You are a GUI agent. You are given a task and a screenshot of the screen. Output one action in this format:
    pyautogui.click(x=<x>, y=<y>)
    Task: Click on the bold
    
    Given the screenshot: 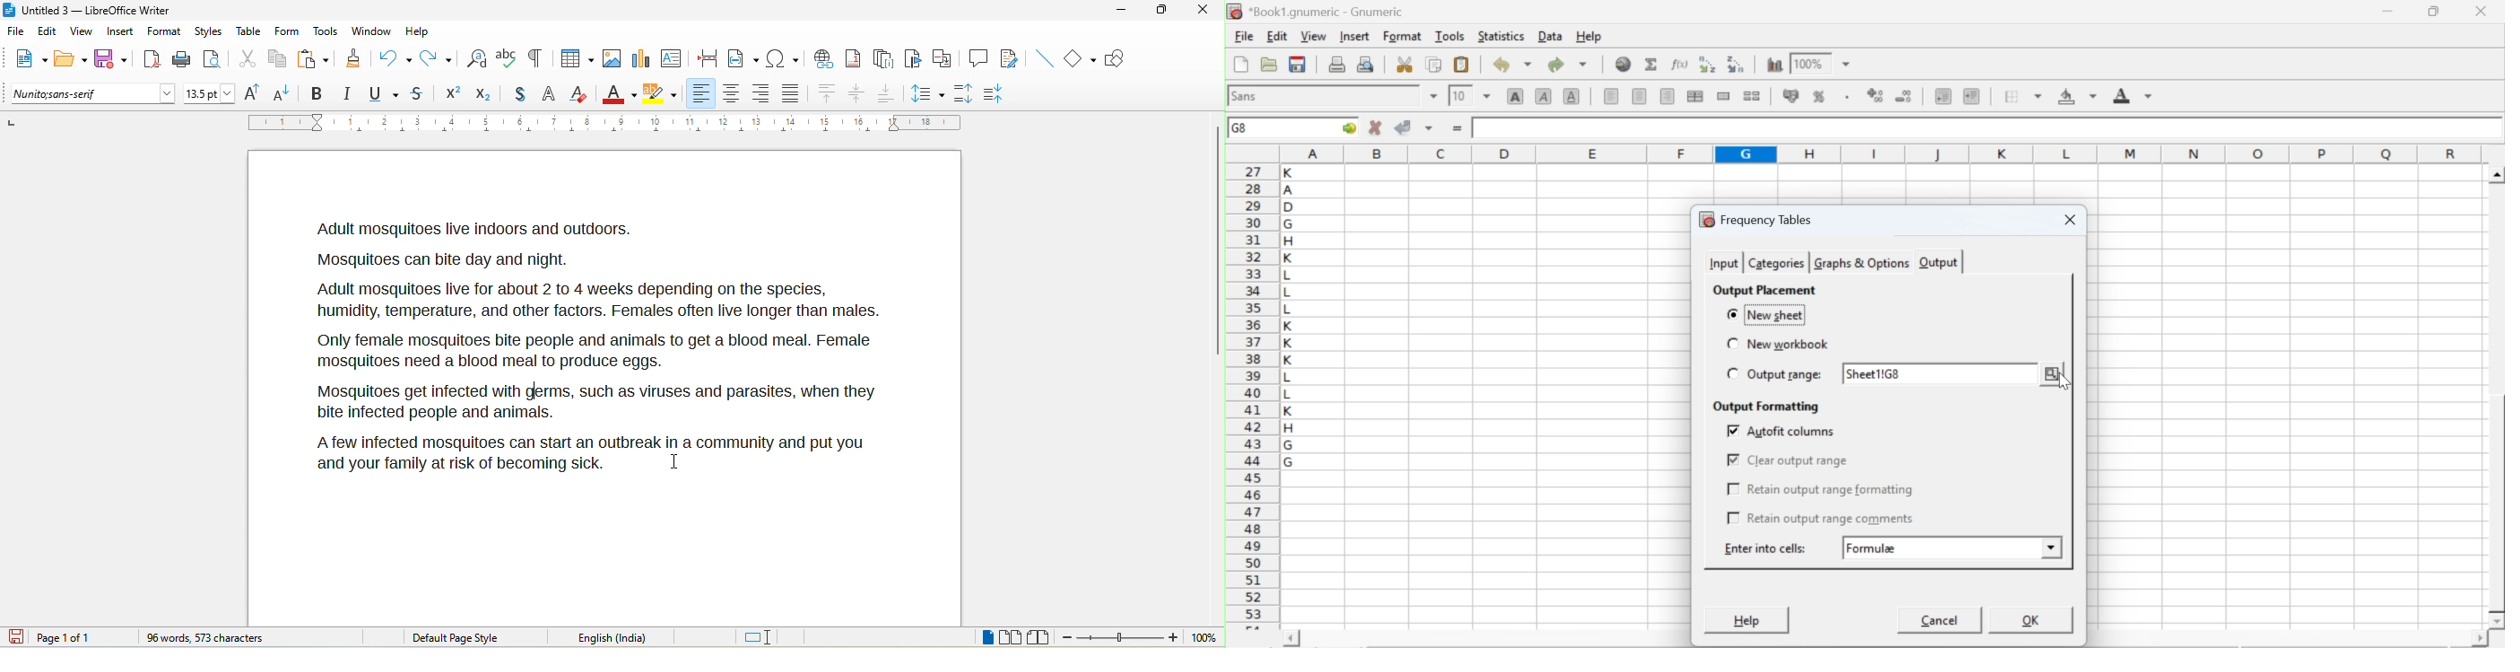 What is the action you would take?
    pyautogui.click(x=319, y=92)
    